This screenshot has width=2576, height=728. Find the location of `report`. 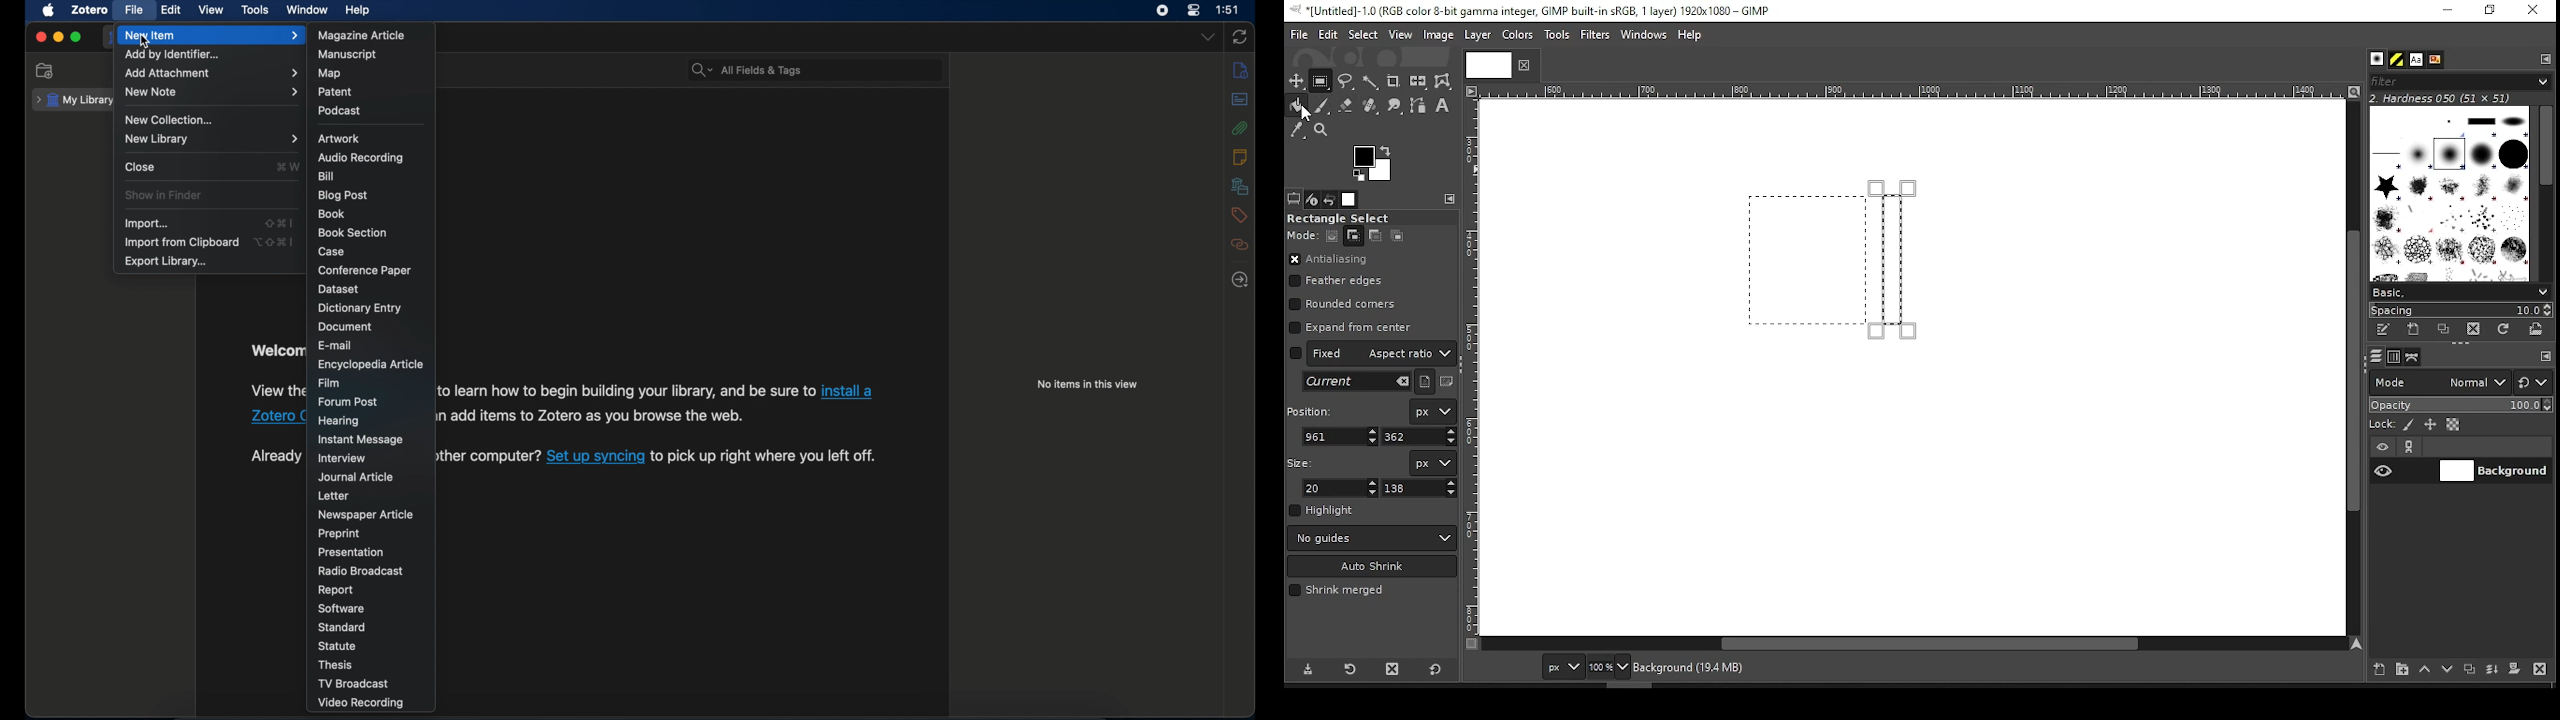

report is located at coordinates (336, 589).